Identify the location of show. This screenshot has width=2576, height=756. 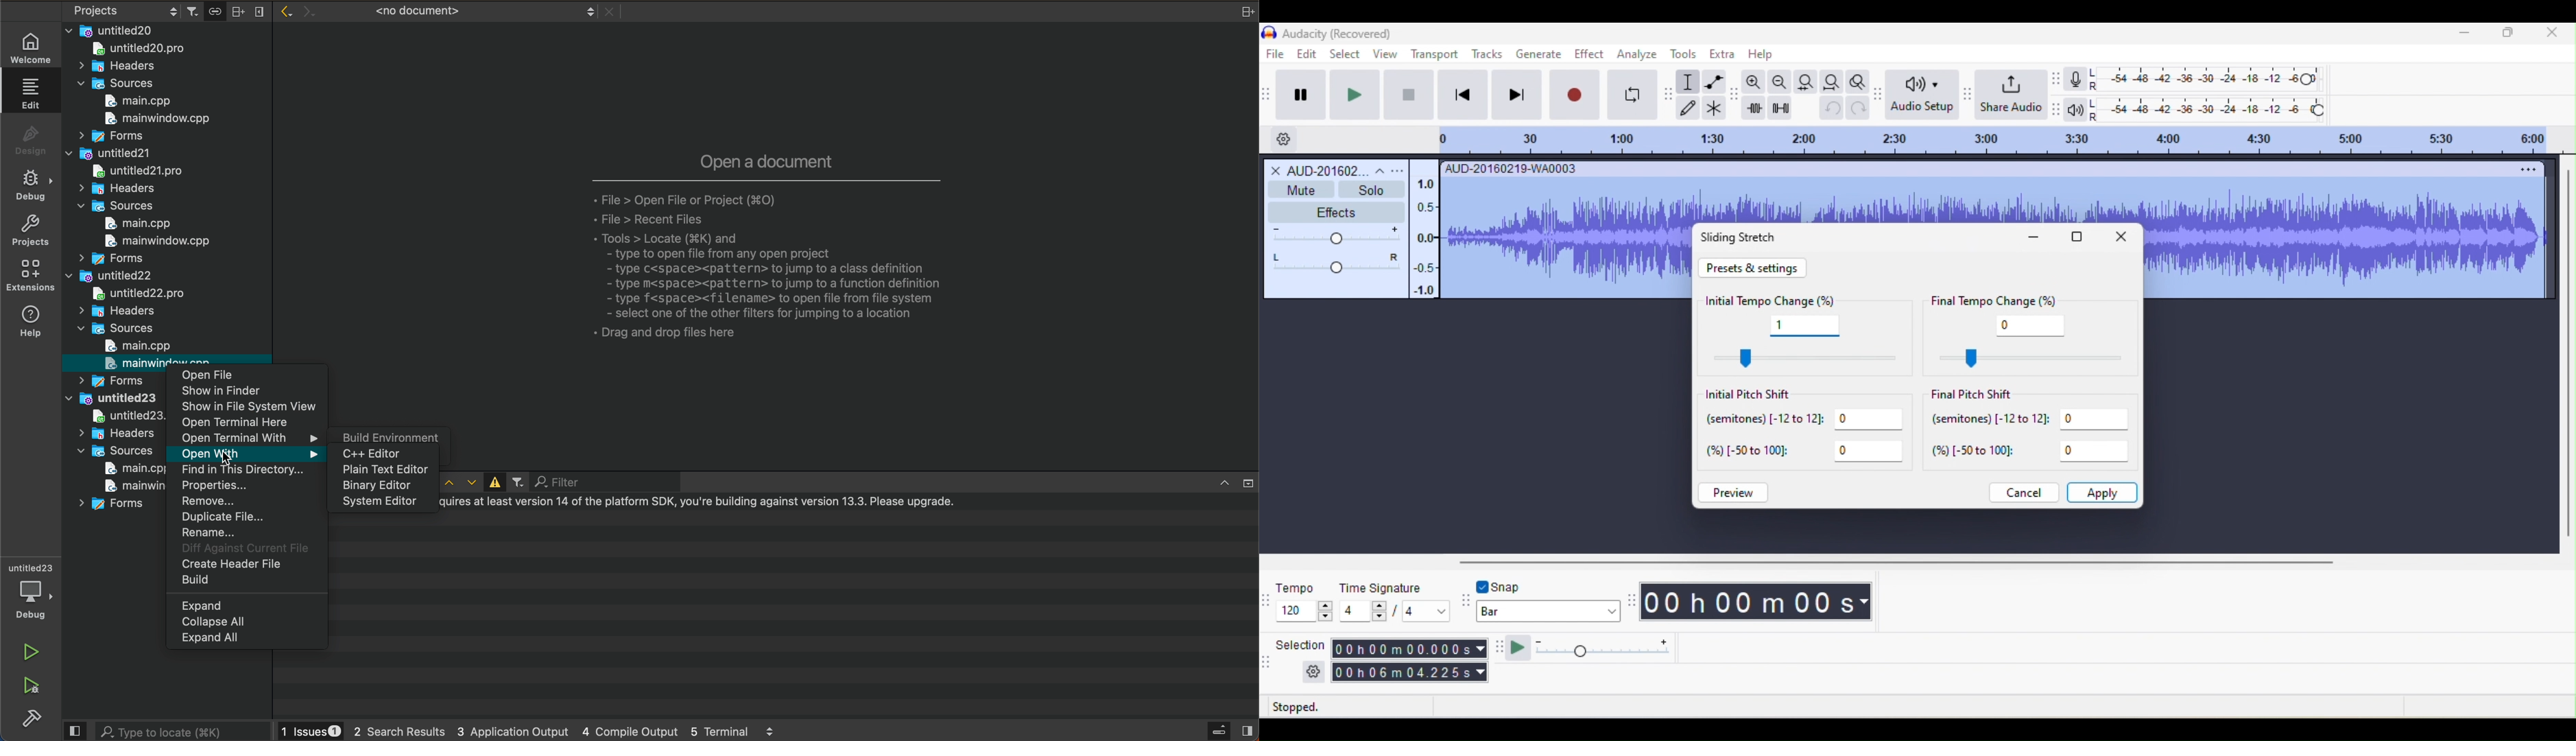
(251, 391).